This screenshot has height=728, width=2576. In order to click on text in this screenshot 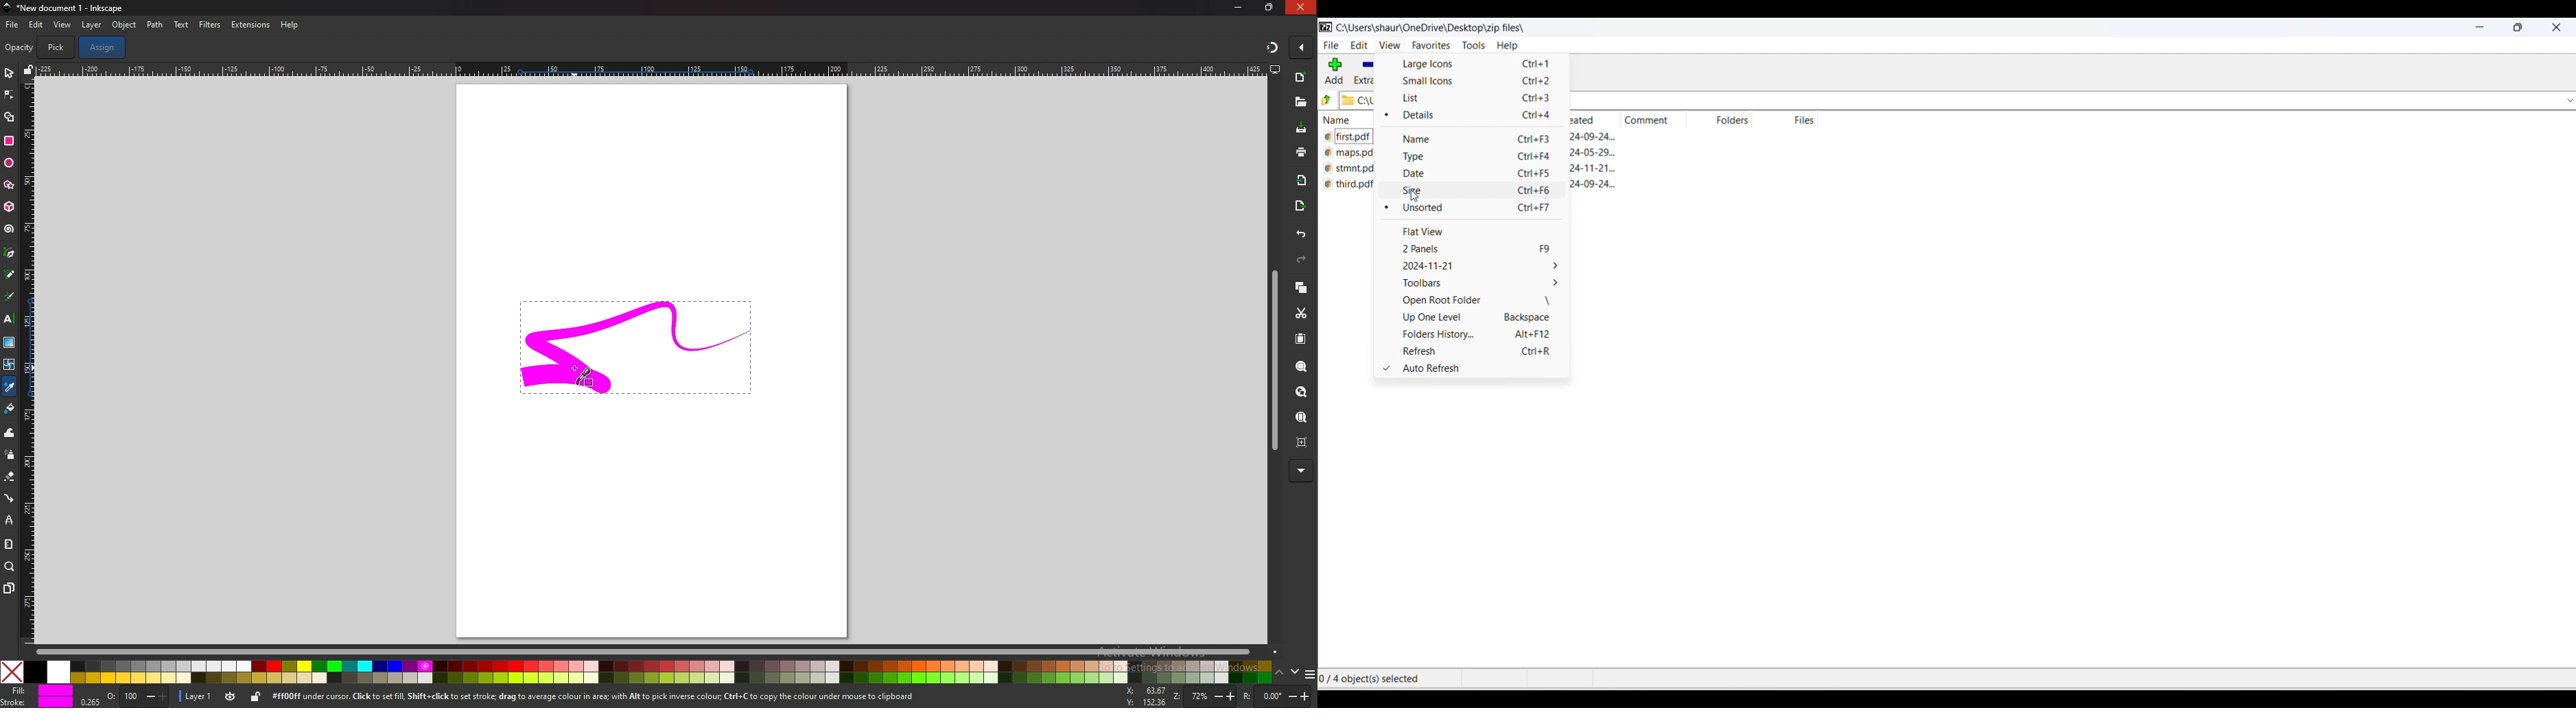, I will do `click(10, 318)`.